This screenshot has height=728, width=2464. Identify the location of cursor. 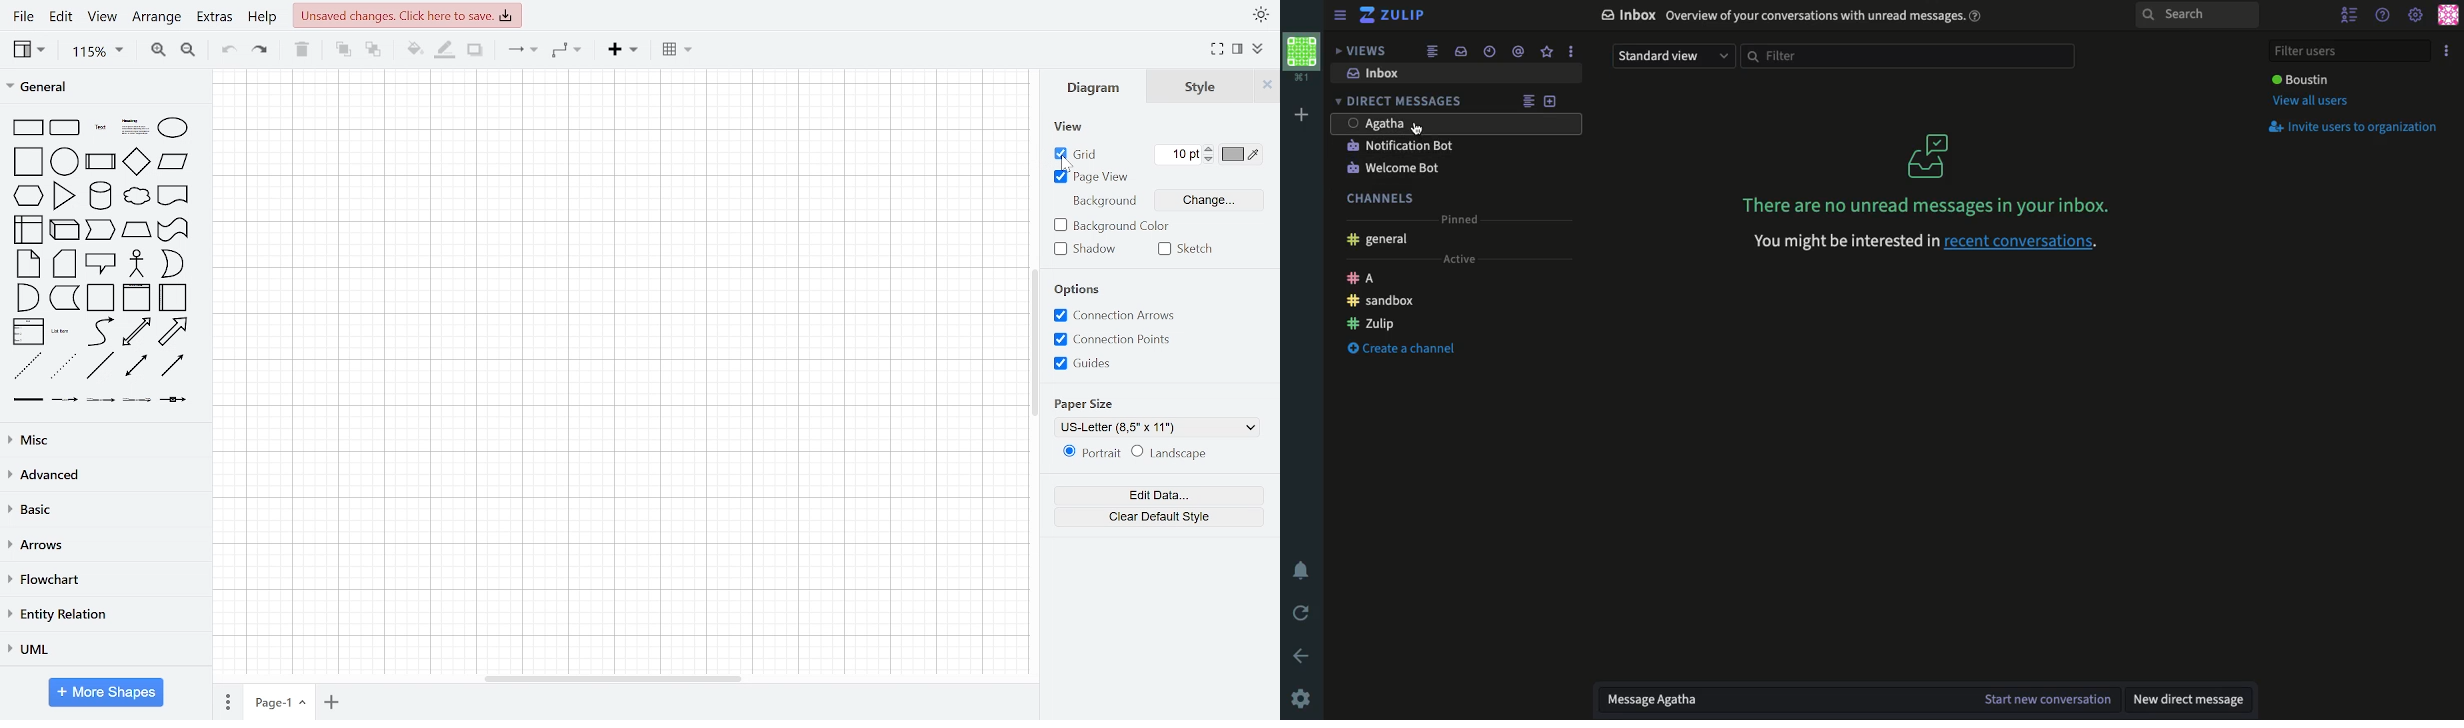
(1069, 165).